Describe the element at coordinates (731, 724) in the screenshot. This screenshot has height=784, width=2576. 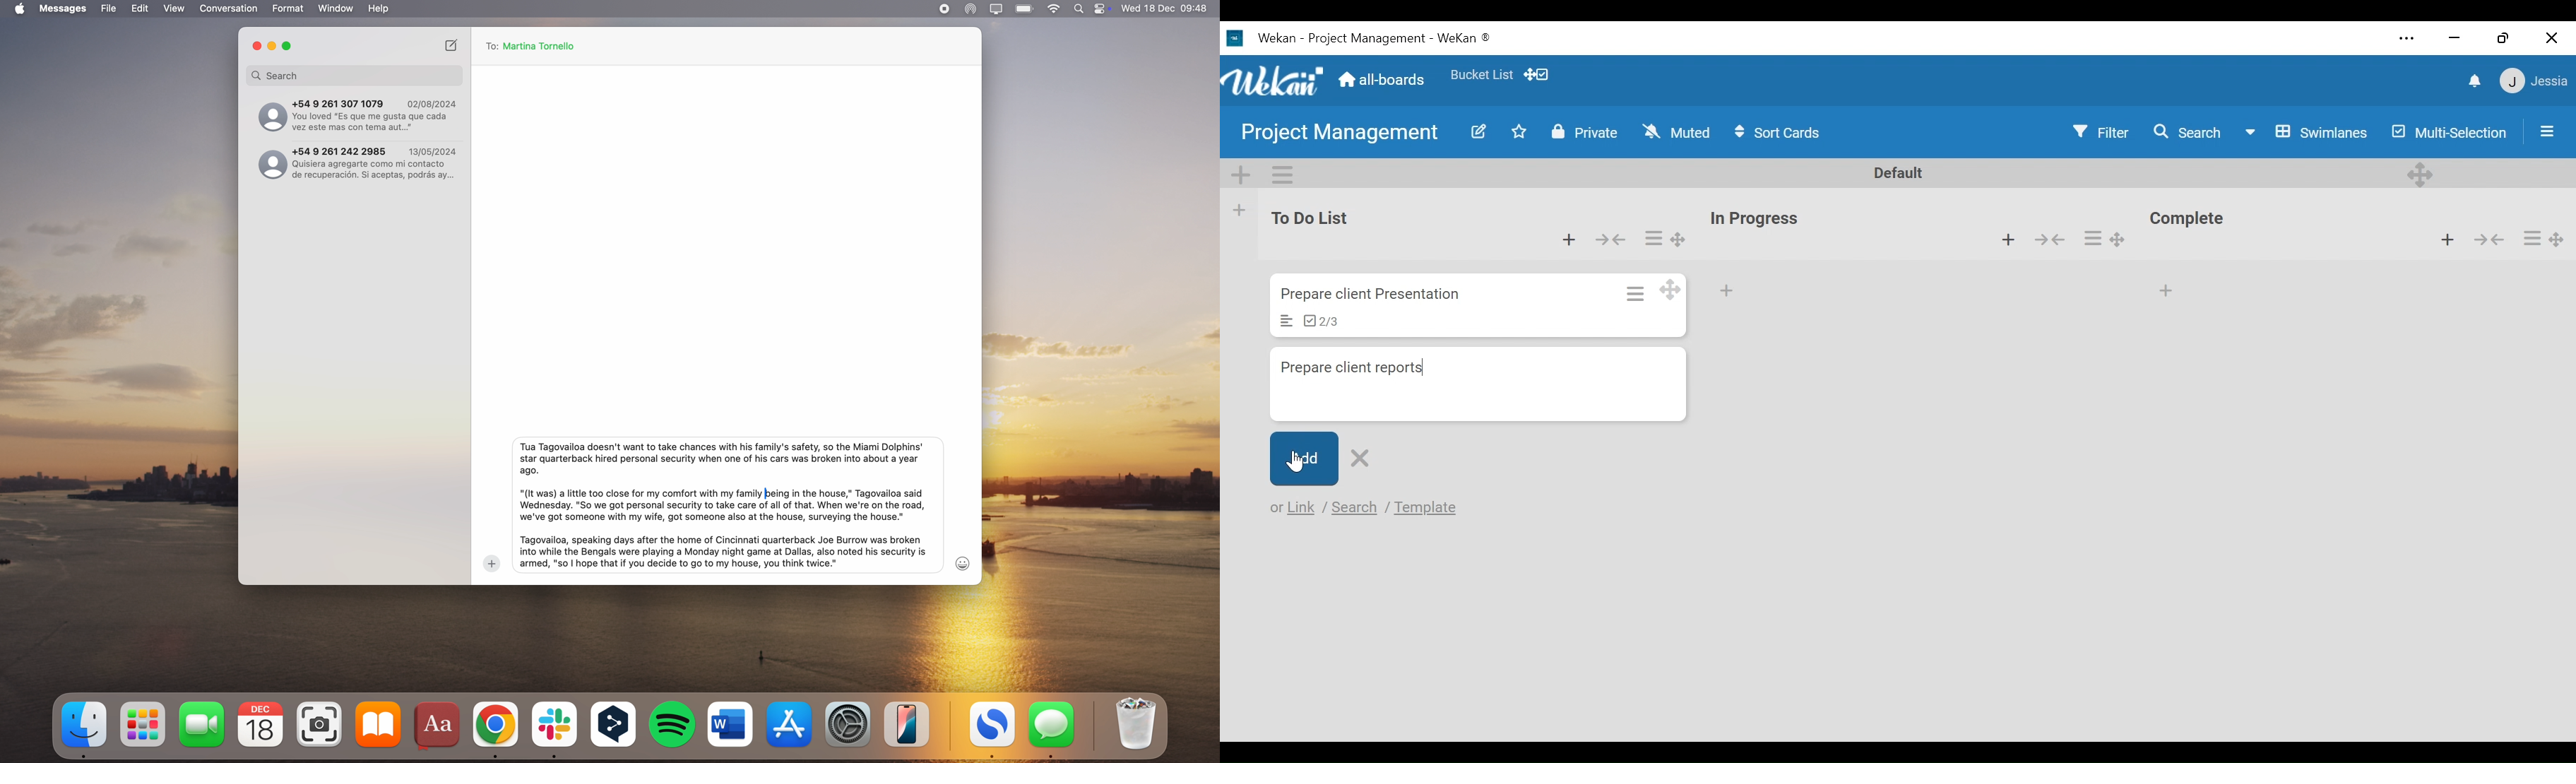
I see `Word` at that location.